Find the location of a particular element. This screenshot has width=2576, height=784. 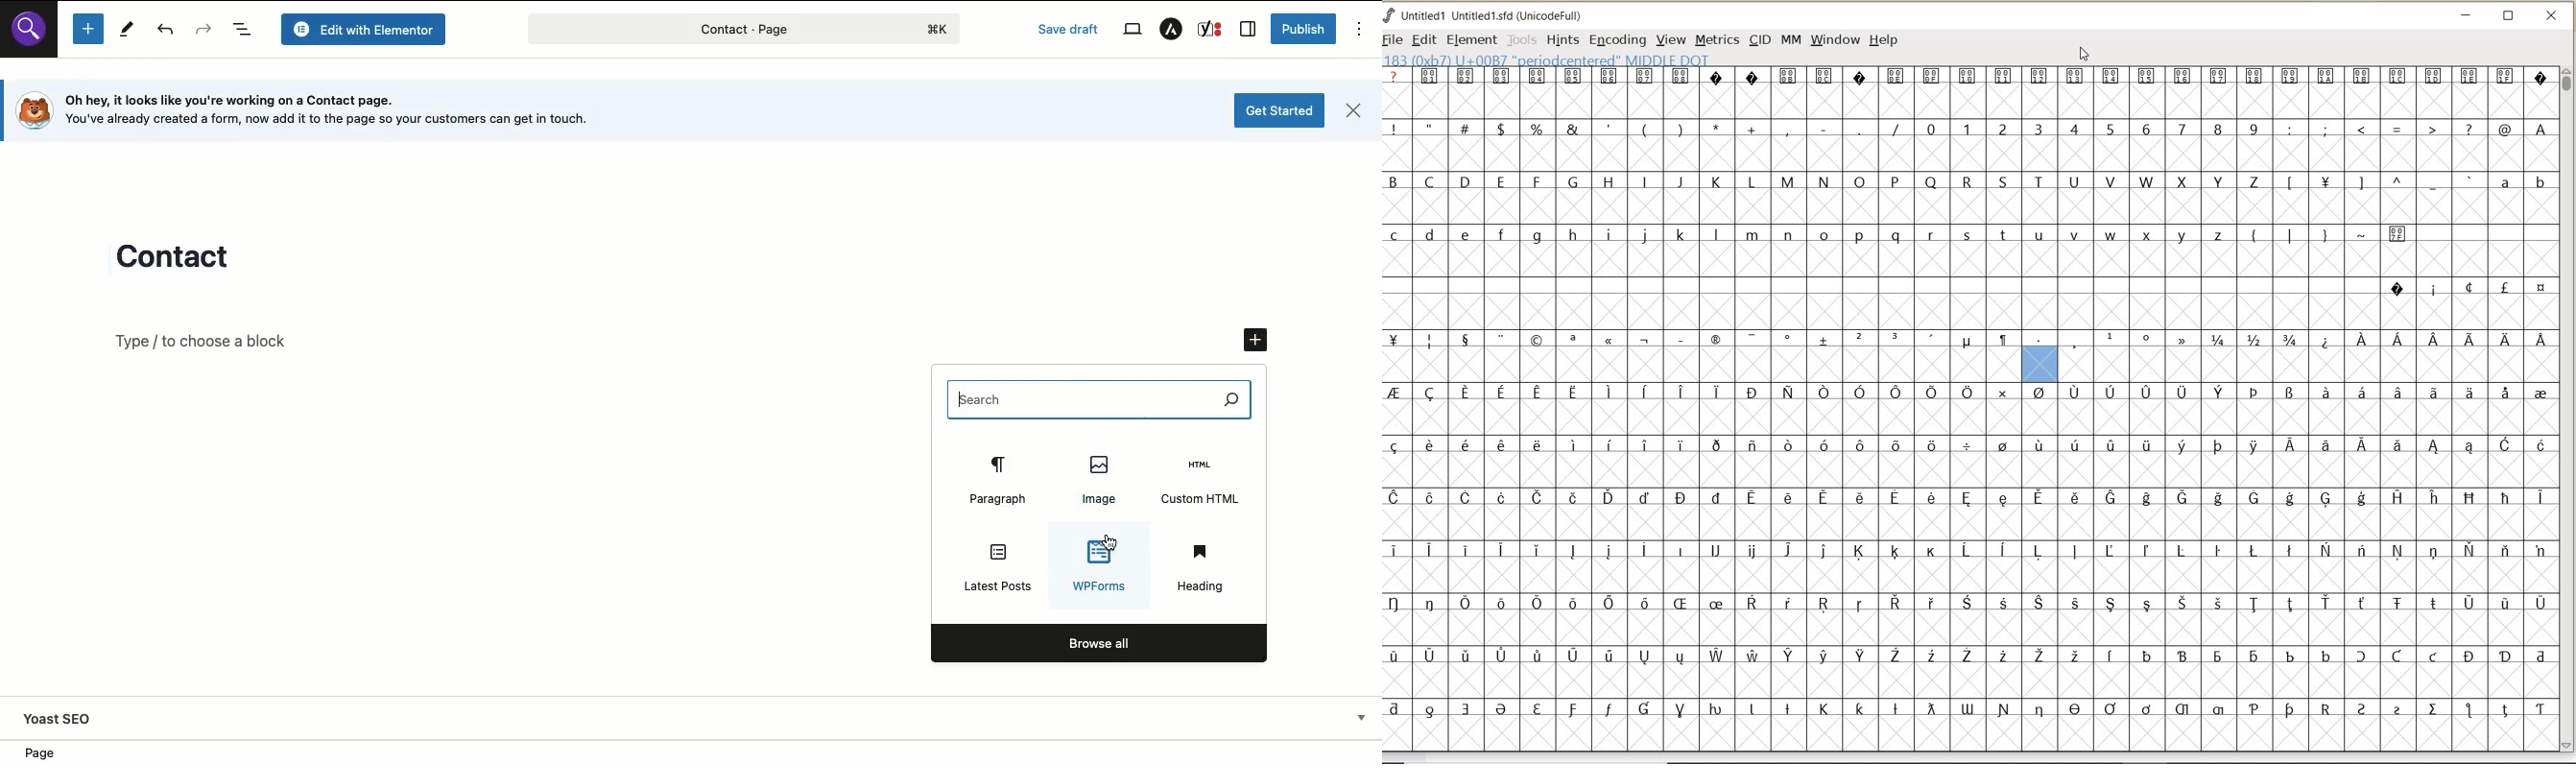

Add new block is located at coordinates (87, 30).